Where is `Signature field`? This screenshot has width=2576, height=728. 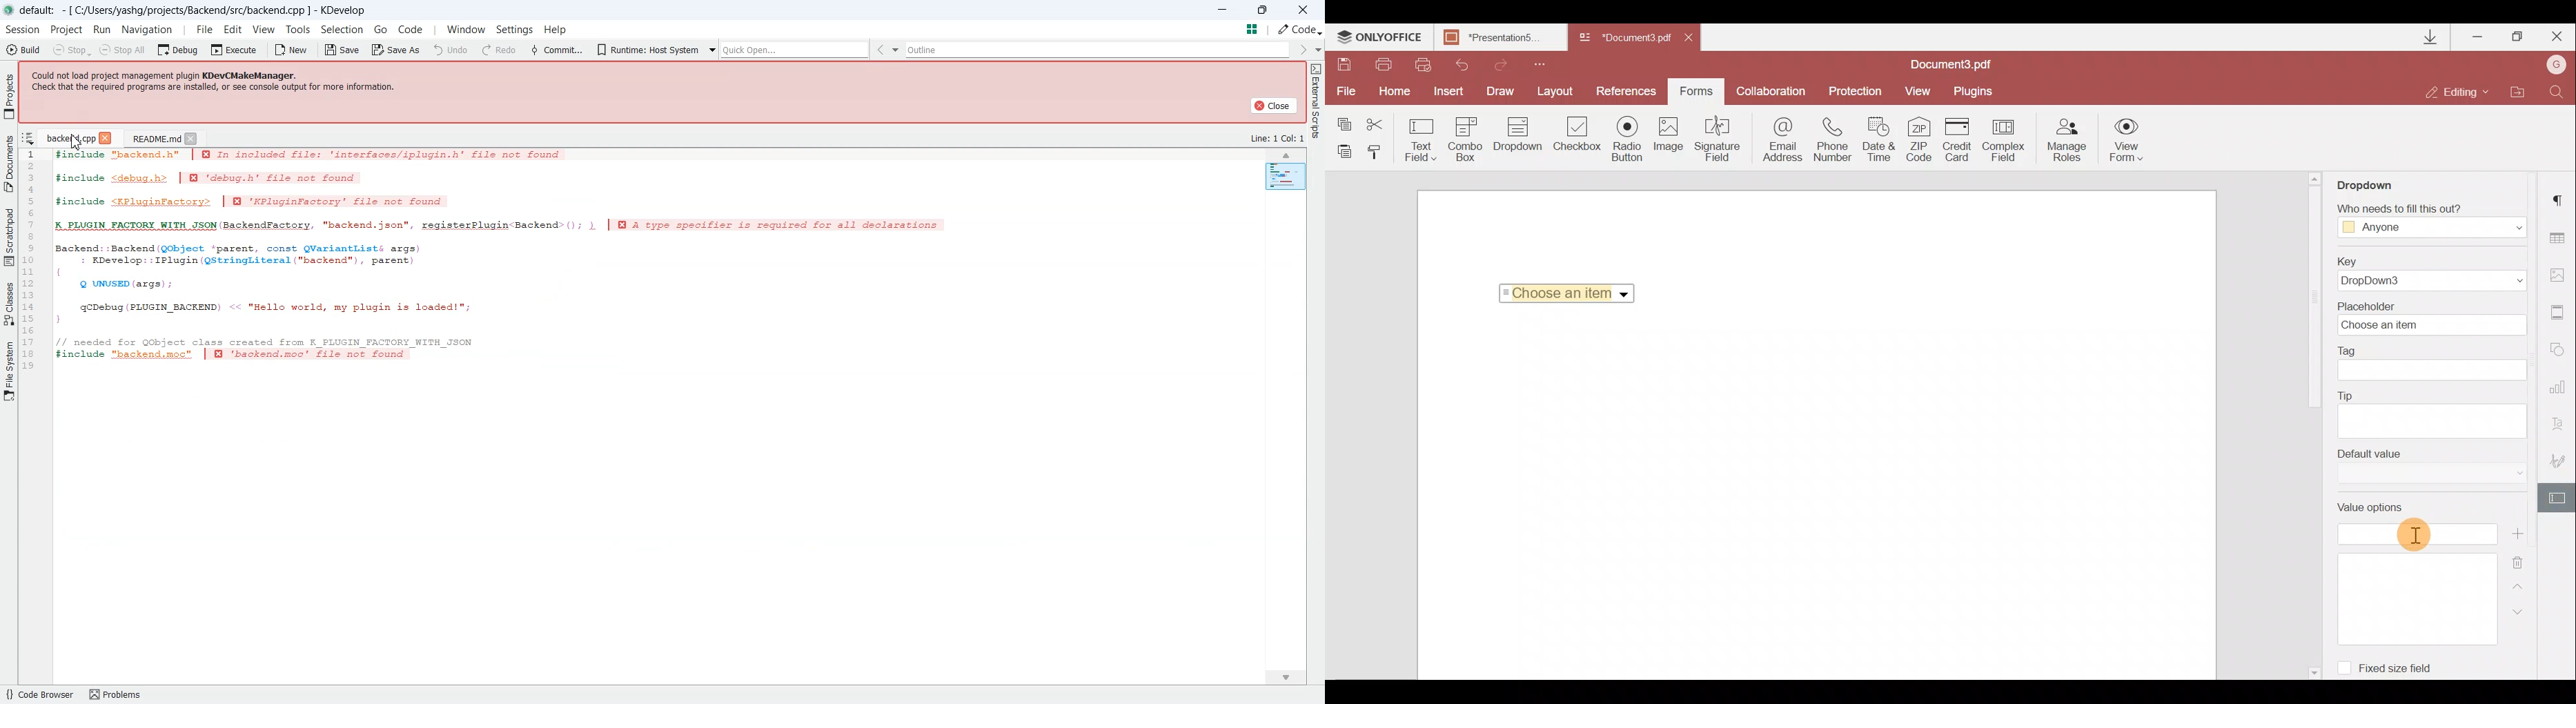
Signature field is located at coordinates (1719, 141).